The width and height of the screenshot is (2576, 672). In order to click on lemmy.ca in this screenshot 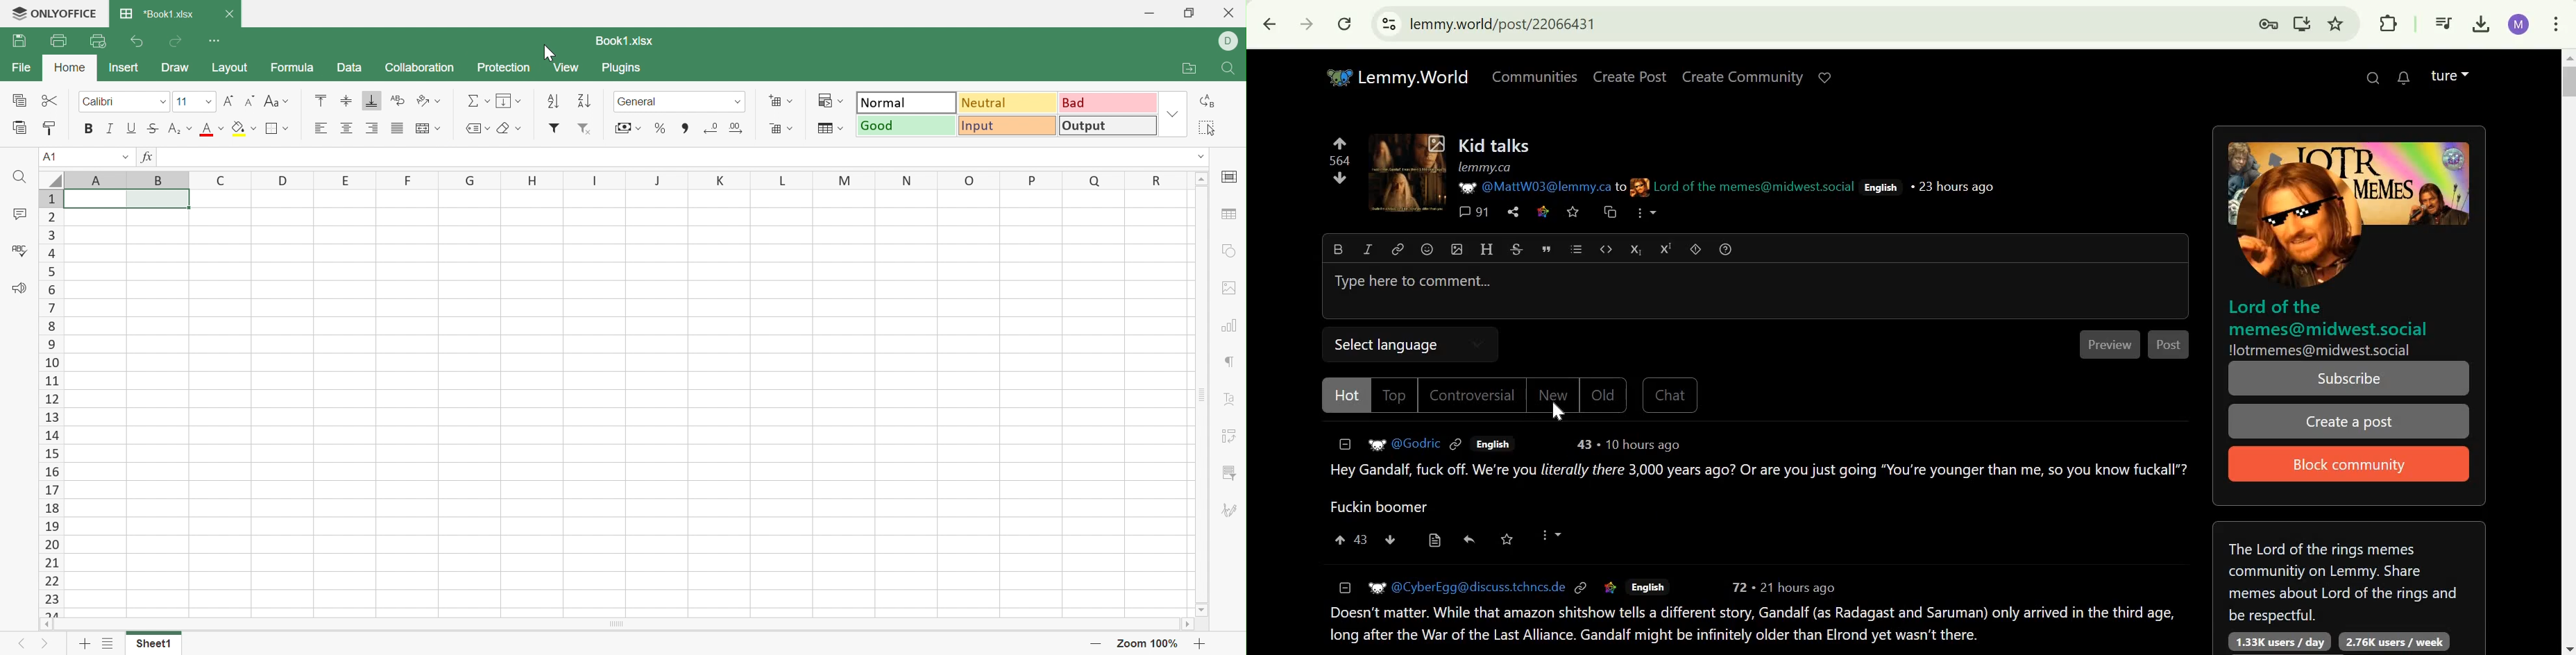, I will do `click(1484, 167)`.